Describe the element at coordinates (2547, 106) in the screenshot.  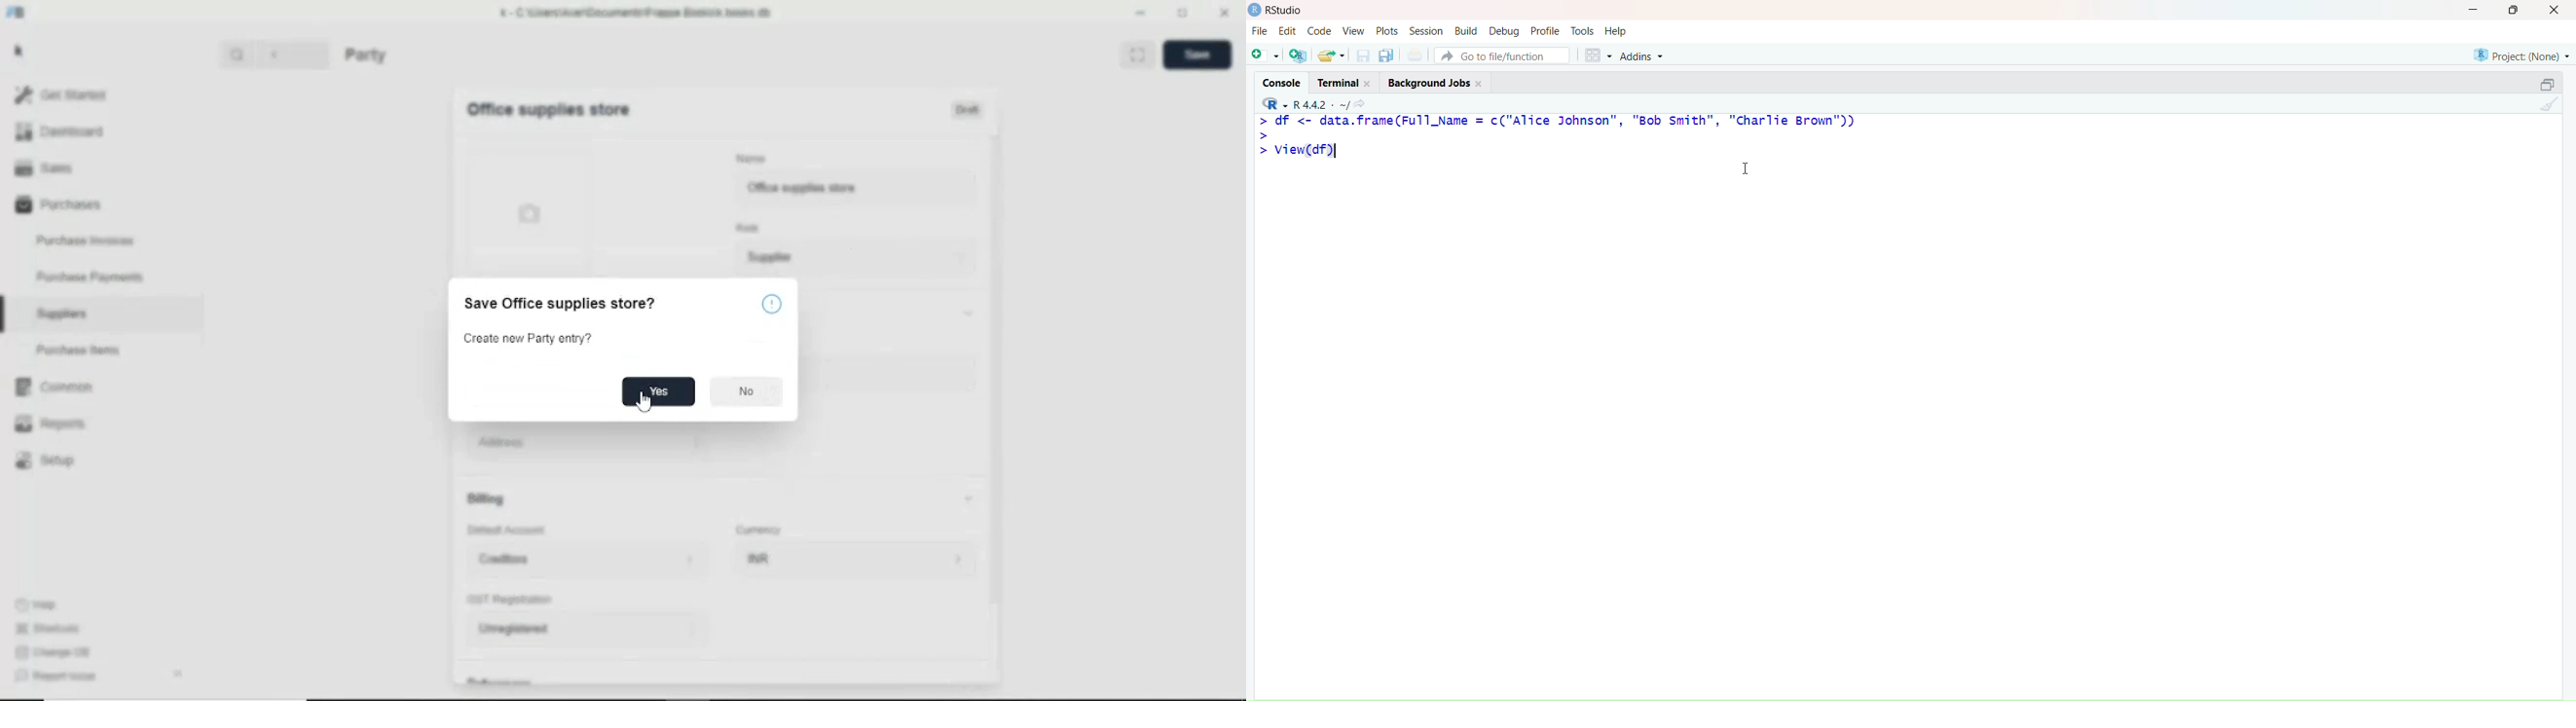
I see `Clear console (Ctrl + L)` at that location.